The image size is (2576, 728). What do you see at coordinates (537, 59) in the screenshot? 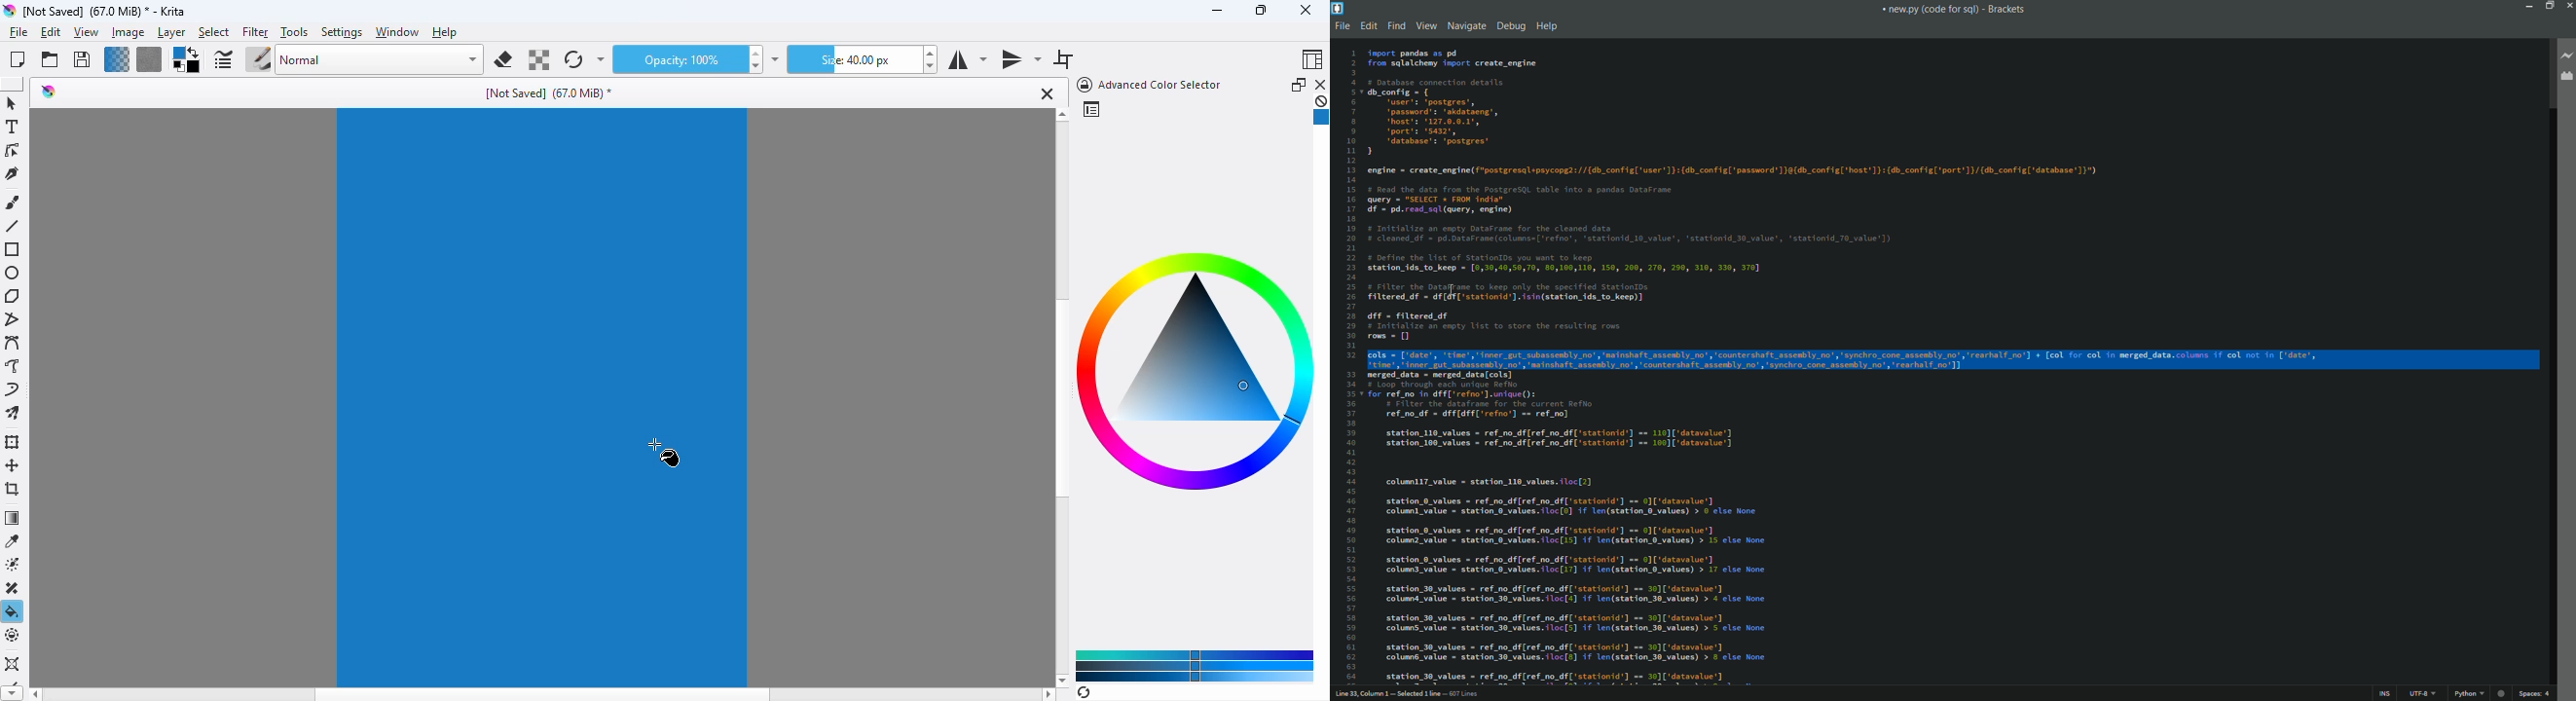
I see `preserve alpha` at bounding box center [537, 59].